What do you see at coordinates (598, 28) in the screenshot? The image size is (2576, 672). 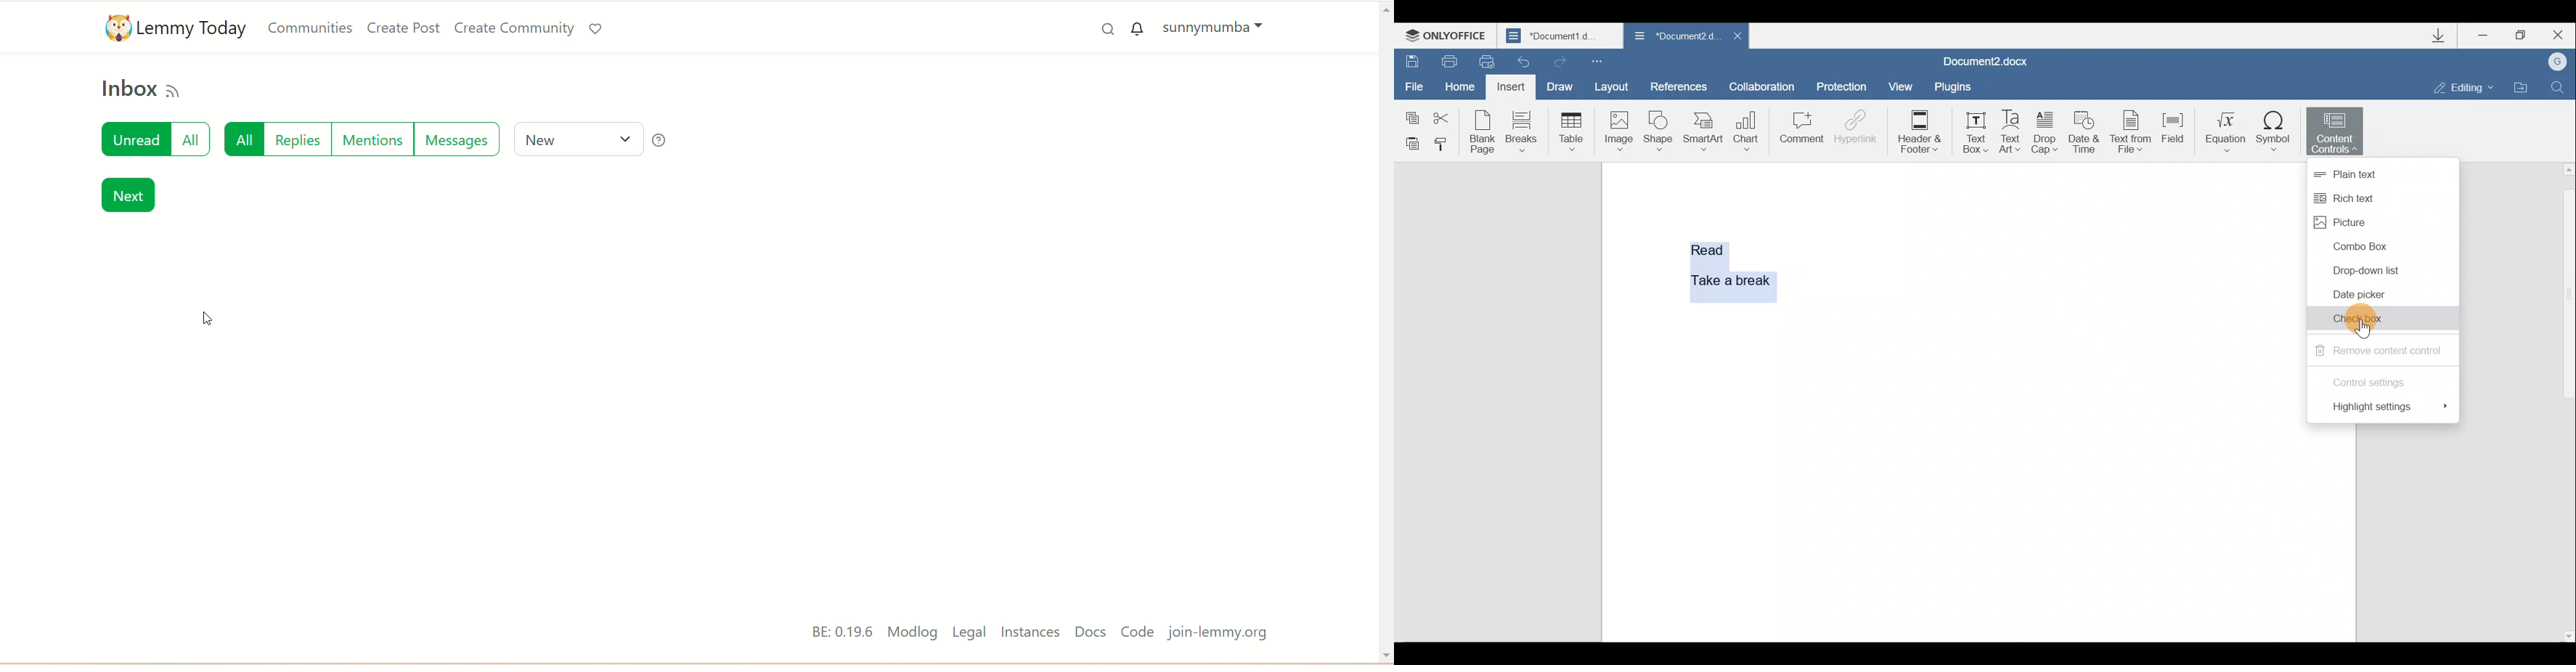 I see `support lemmy` at bounding box center [598, 28].